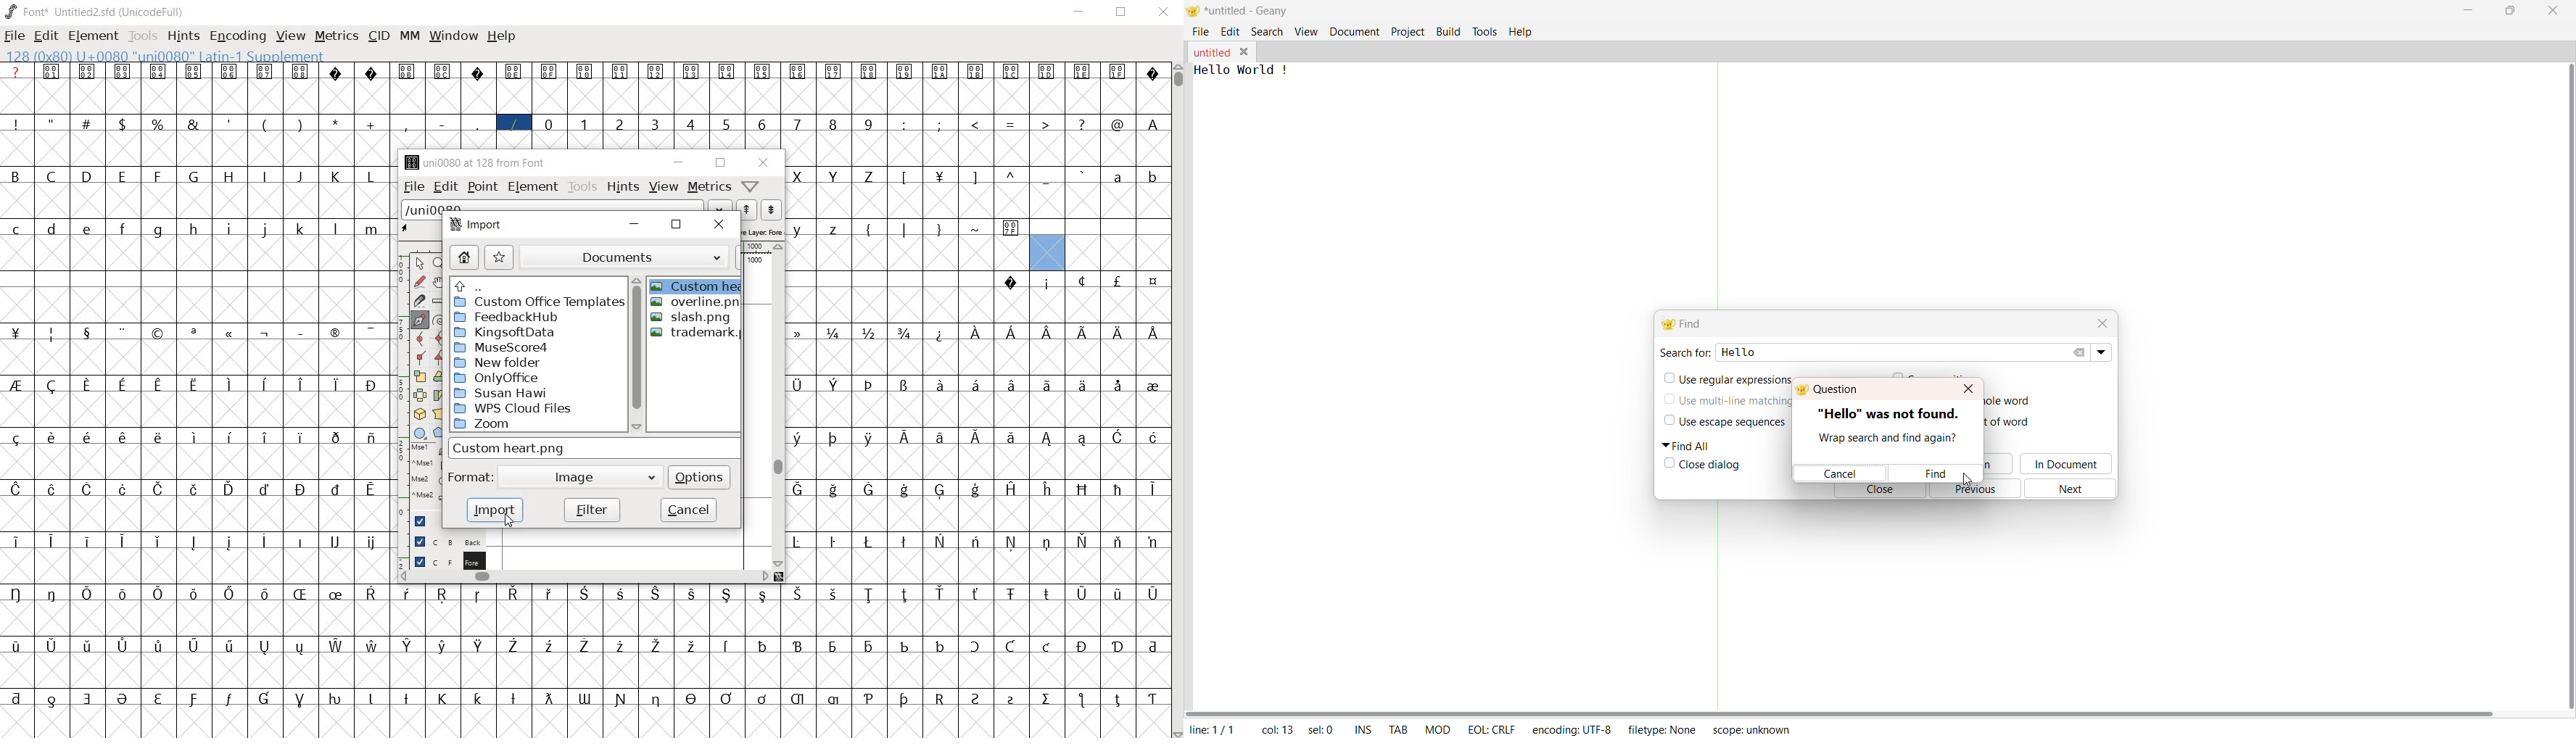  What do you see at coordinates (940, 593) in the screenshot?
I see `glyph` at bounding box center [940, 593].